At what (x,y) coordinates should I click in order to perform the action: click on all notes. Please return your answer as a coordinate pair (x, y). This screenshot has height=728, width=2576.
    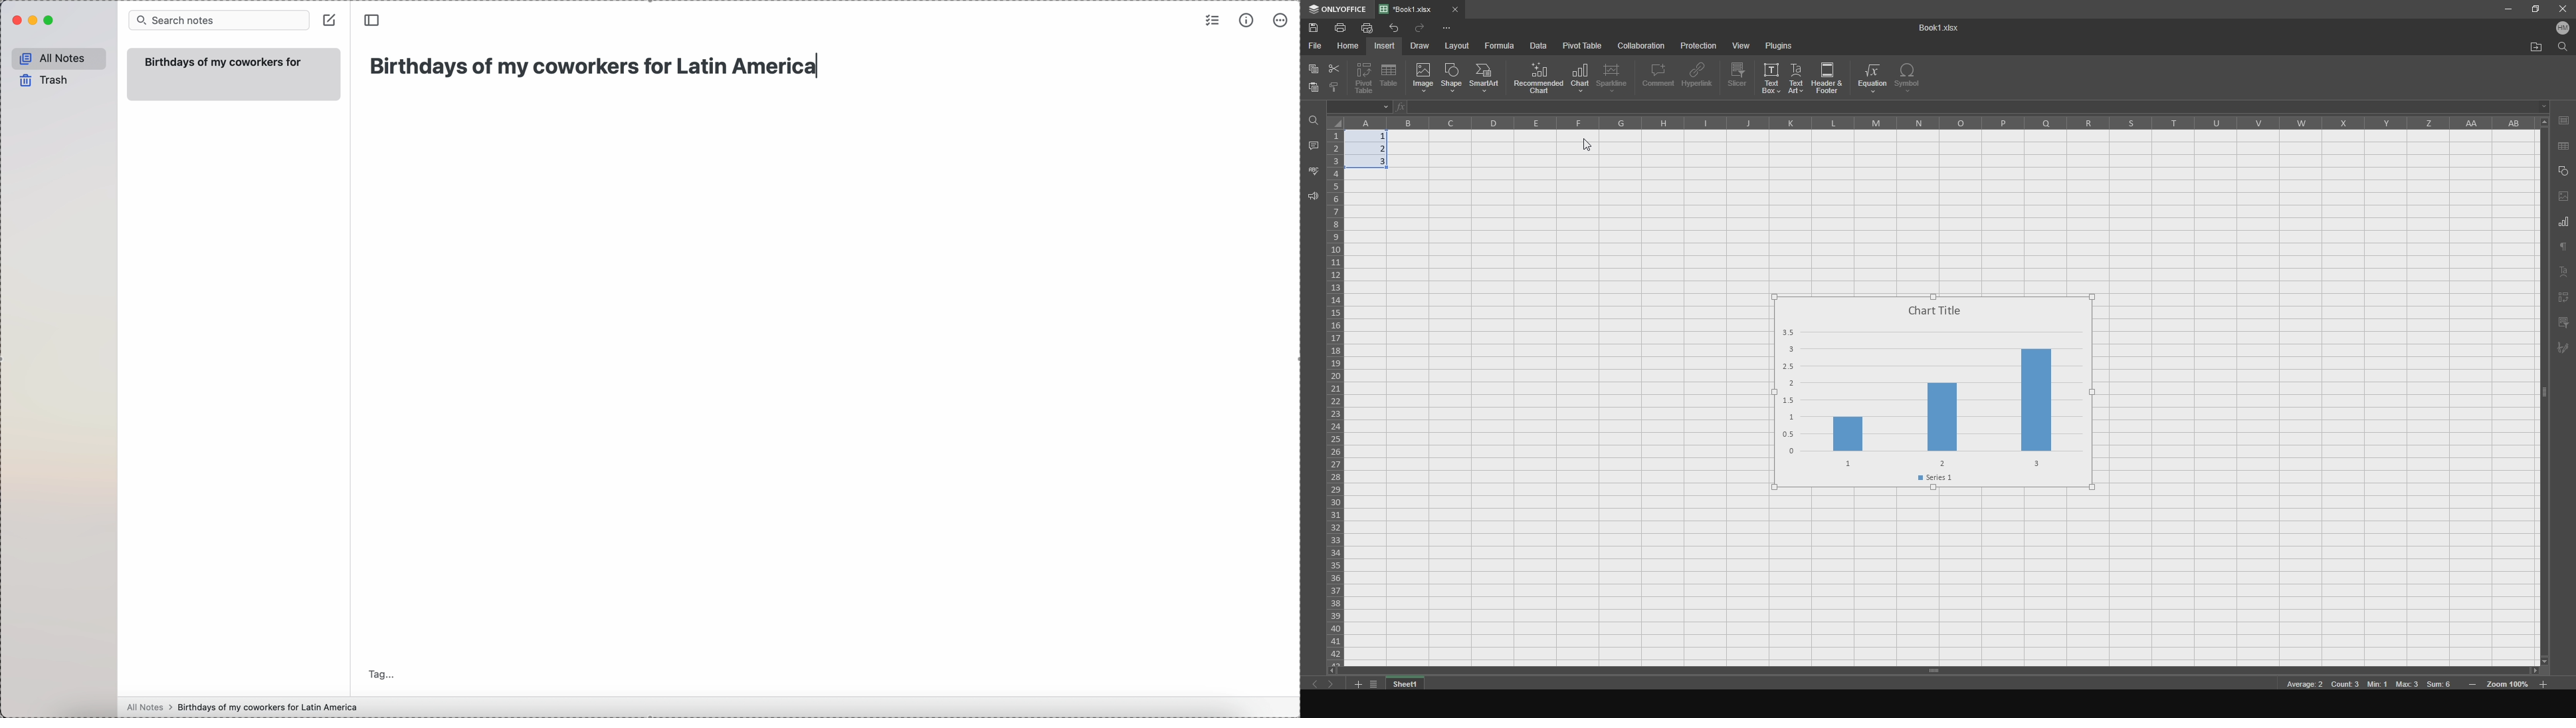
    Looking at the image, I should click on (60, 57).